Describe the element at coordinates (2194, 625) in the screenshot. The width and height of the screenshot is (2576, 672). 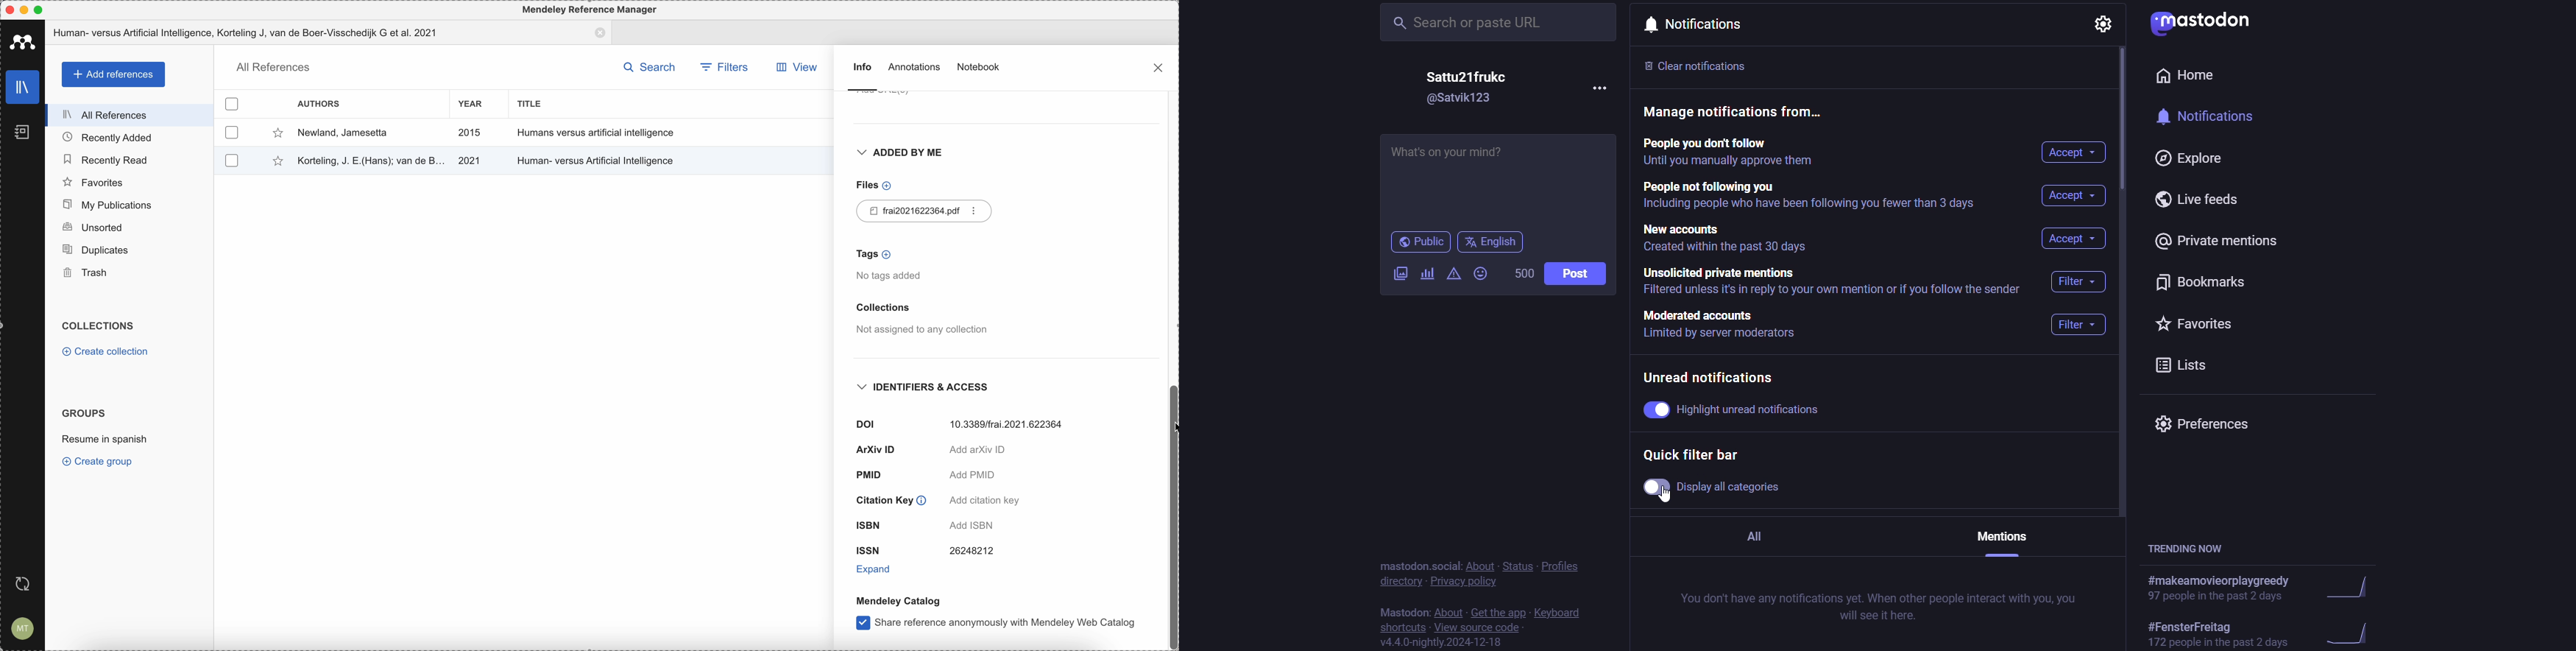
I see `#FensterFreitag` at that location.